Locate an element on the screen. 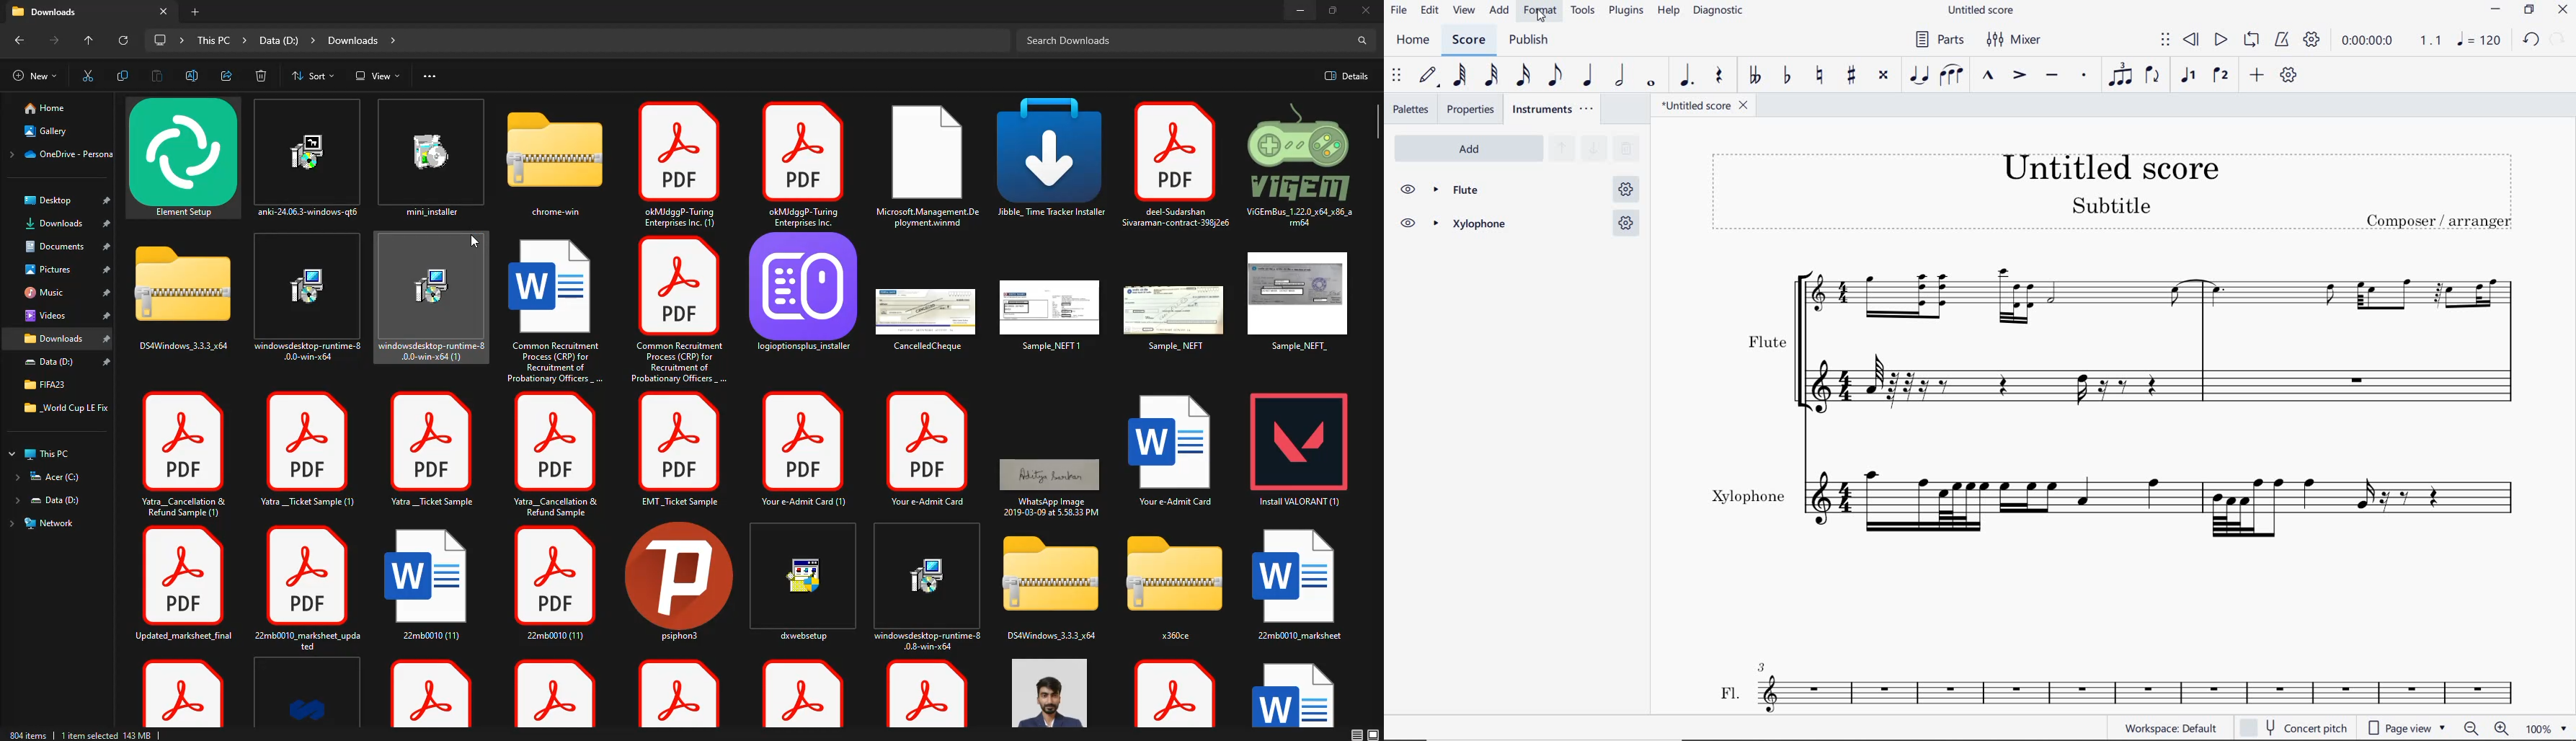  RESTORE DOWN is located at coordinates (2529, 10).